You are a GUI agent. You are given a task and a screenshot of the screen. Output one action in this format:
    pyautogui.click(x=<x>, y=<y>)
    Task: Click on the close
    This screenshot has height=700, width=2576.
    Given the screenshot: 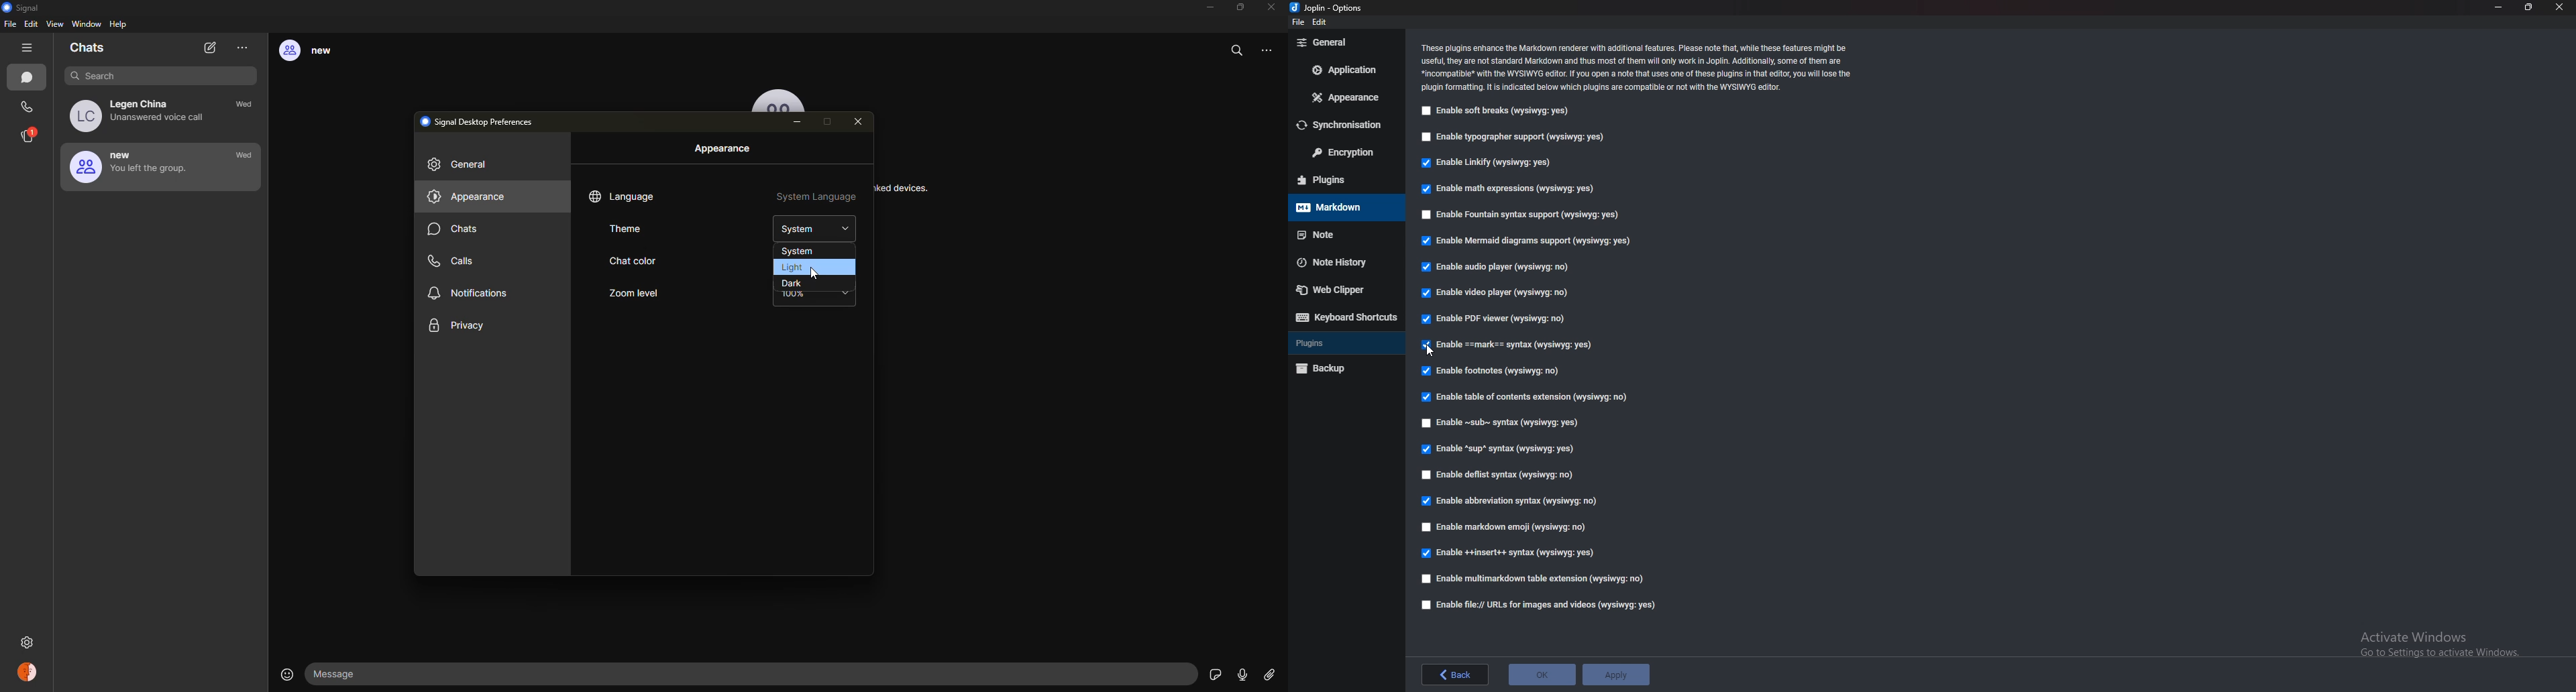 What is the action you would take?
    pyautogui.click(x=2561, y=7)
    